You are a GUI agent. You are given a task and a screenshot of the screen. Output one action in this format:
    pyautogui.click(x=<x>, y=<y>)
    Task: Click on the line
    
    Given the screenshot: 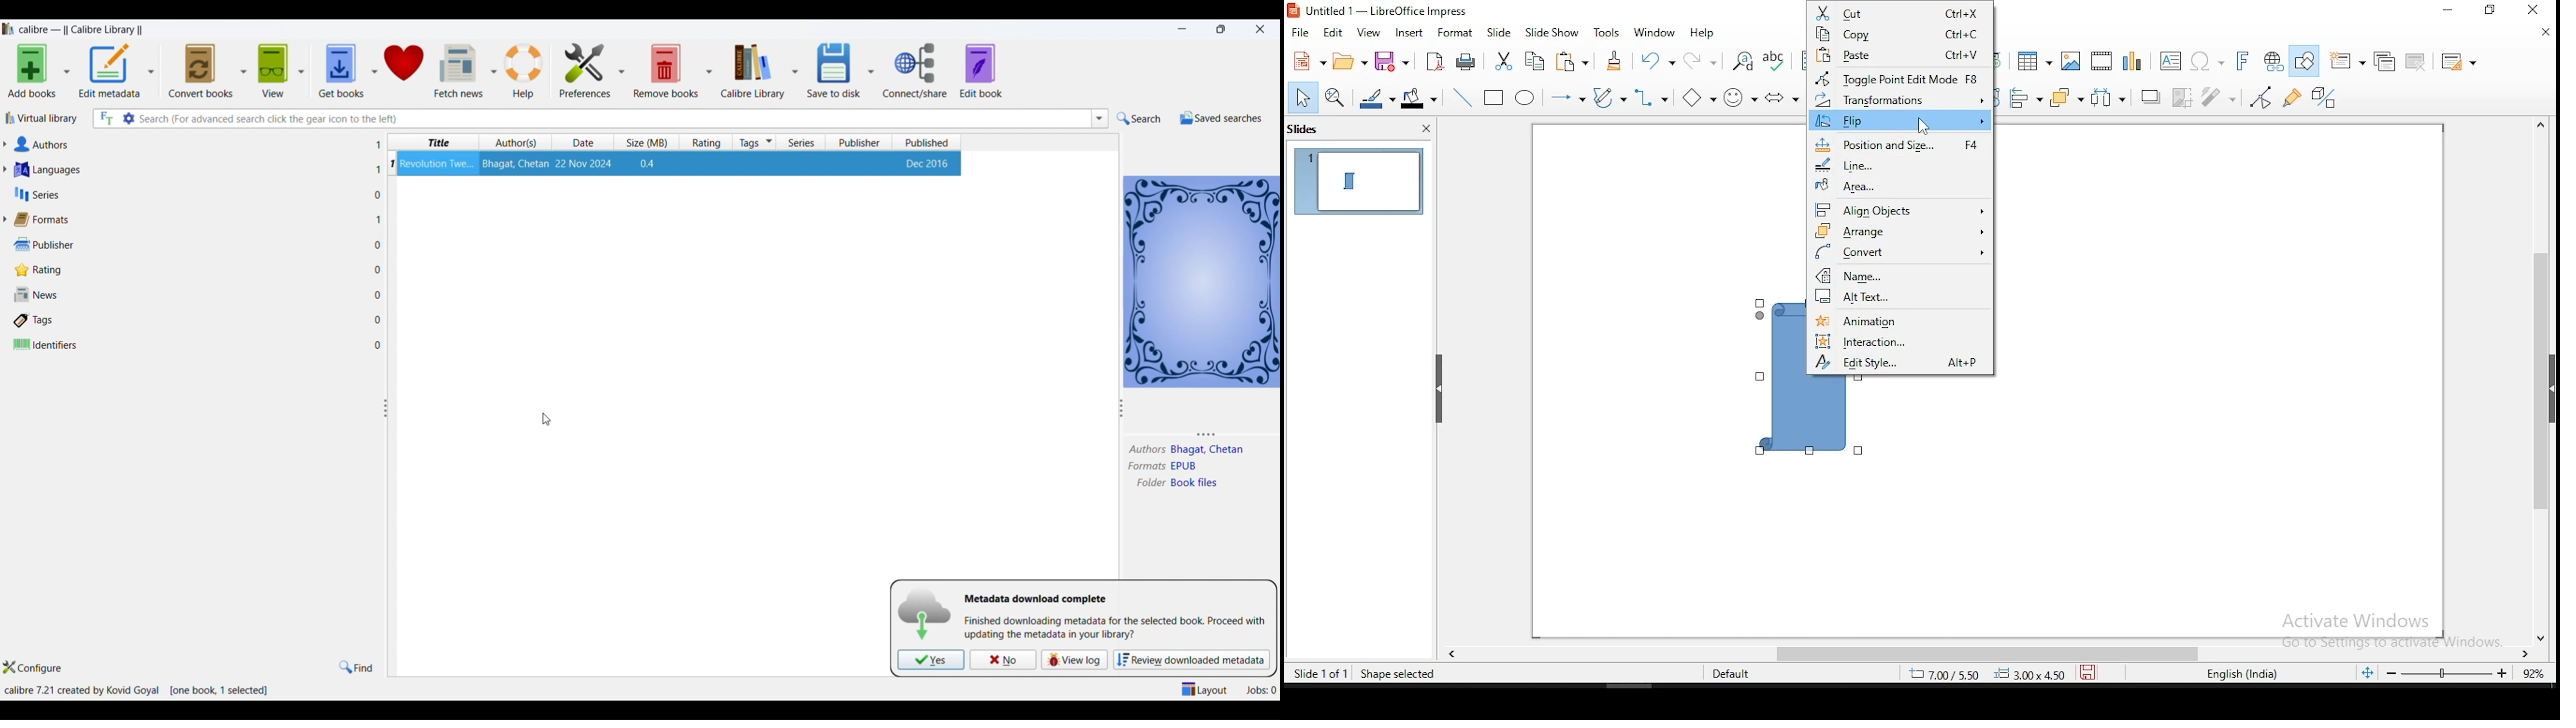 What is the action you would take?
    pyautogui.click(x=1461, y=98)
    